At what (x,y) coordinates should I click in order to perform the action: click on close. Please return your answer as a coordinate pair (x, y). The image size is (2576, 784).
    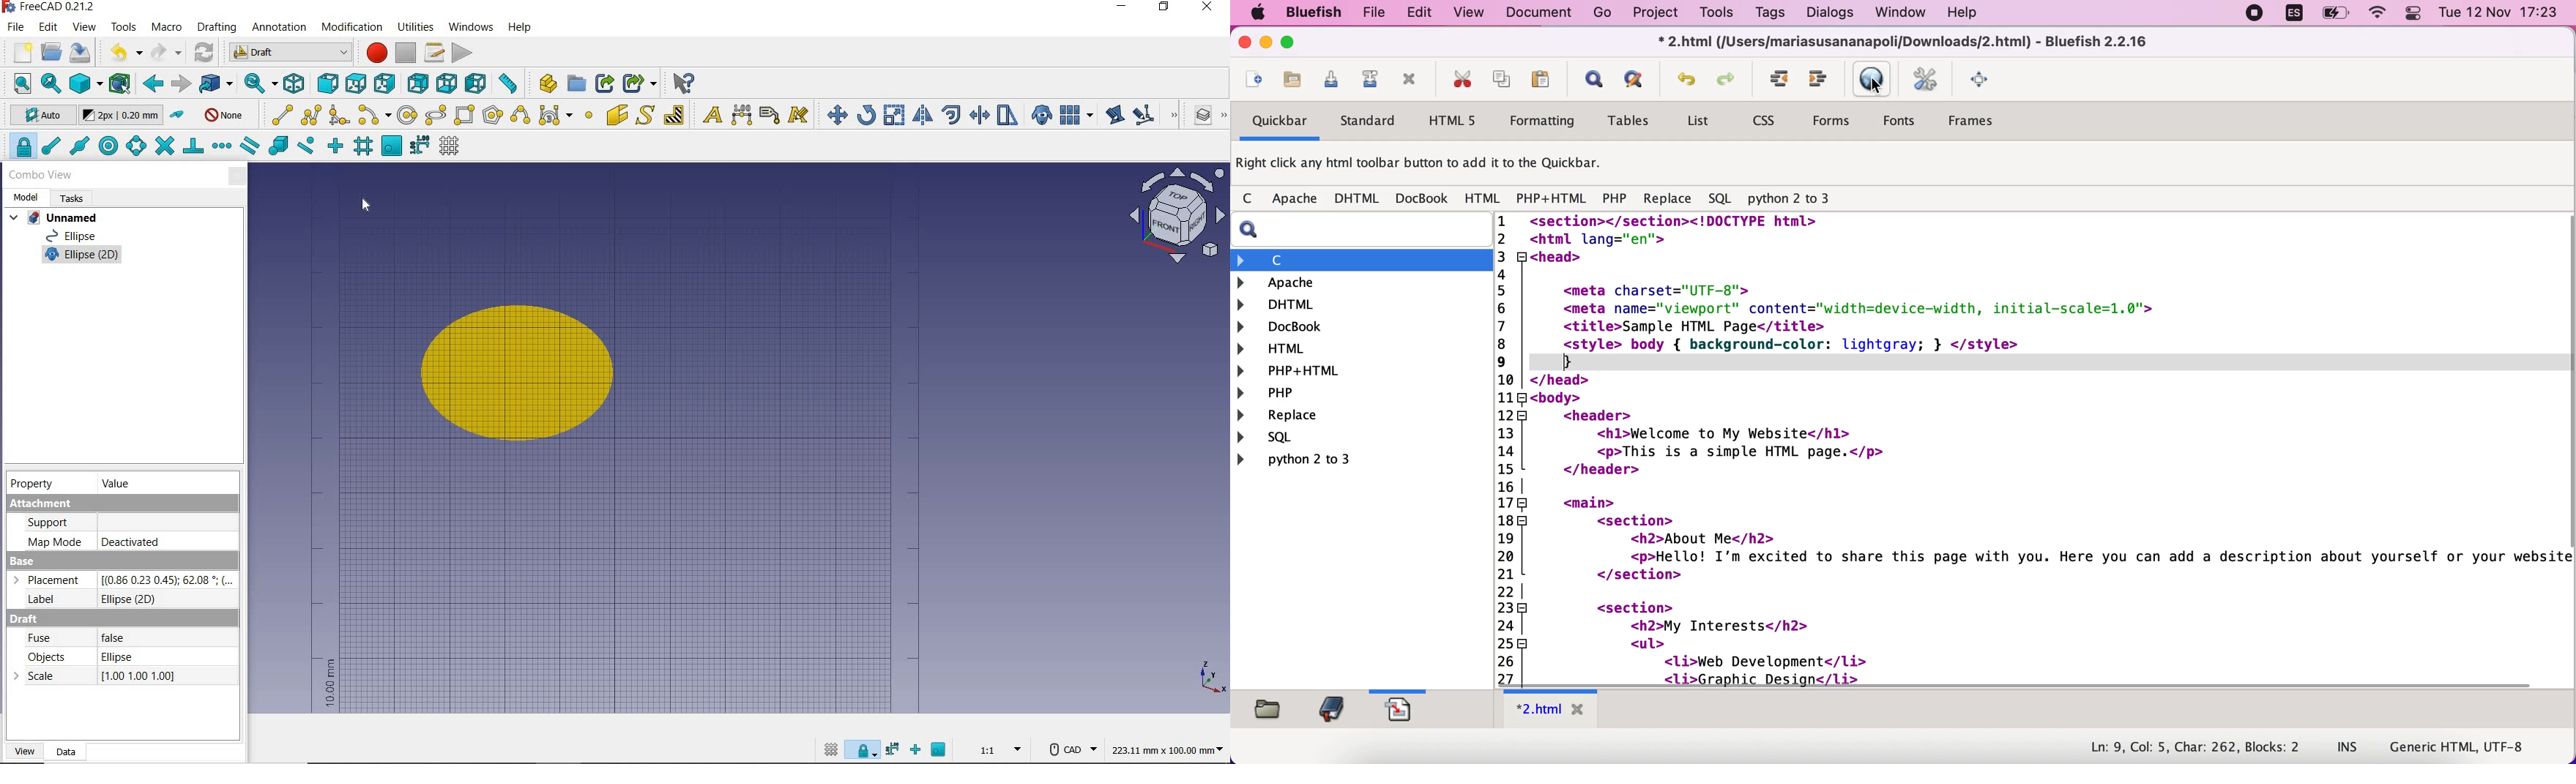
    Looking at the image, I should click on (1208, 8).